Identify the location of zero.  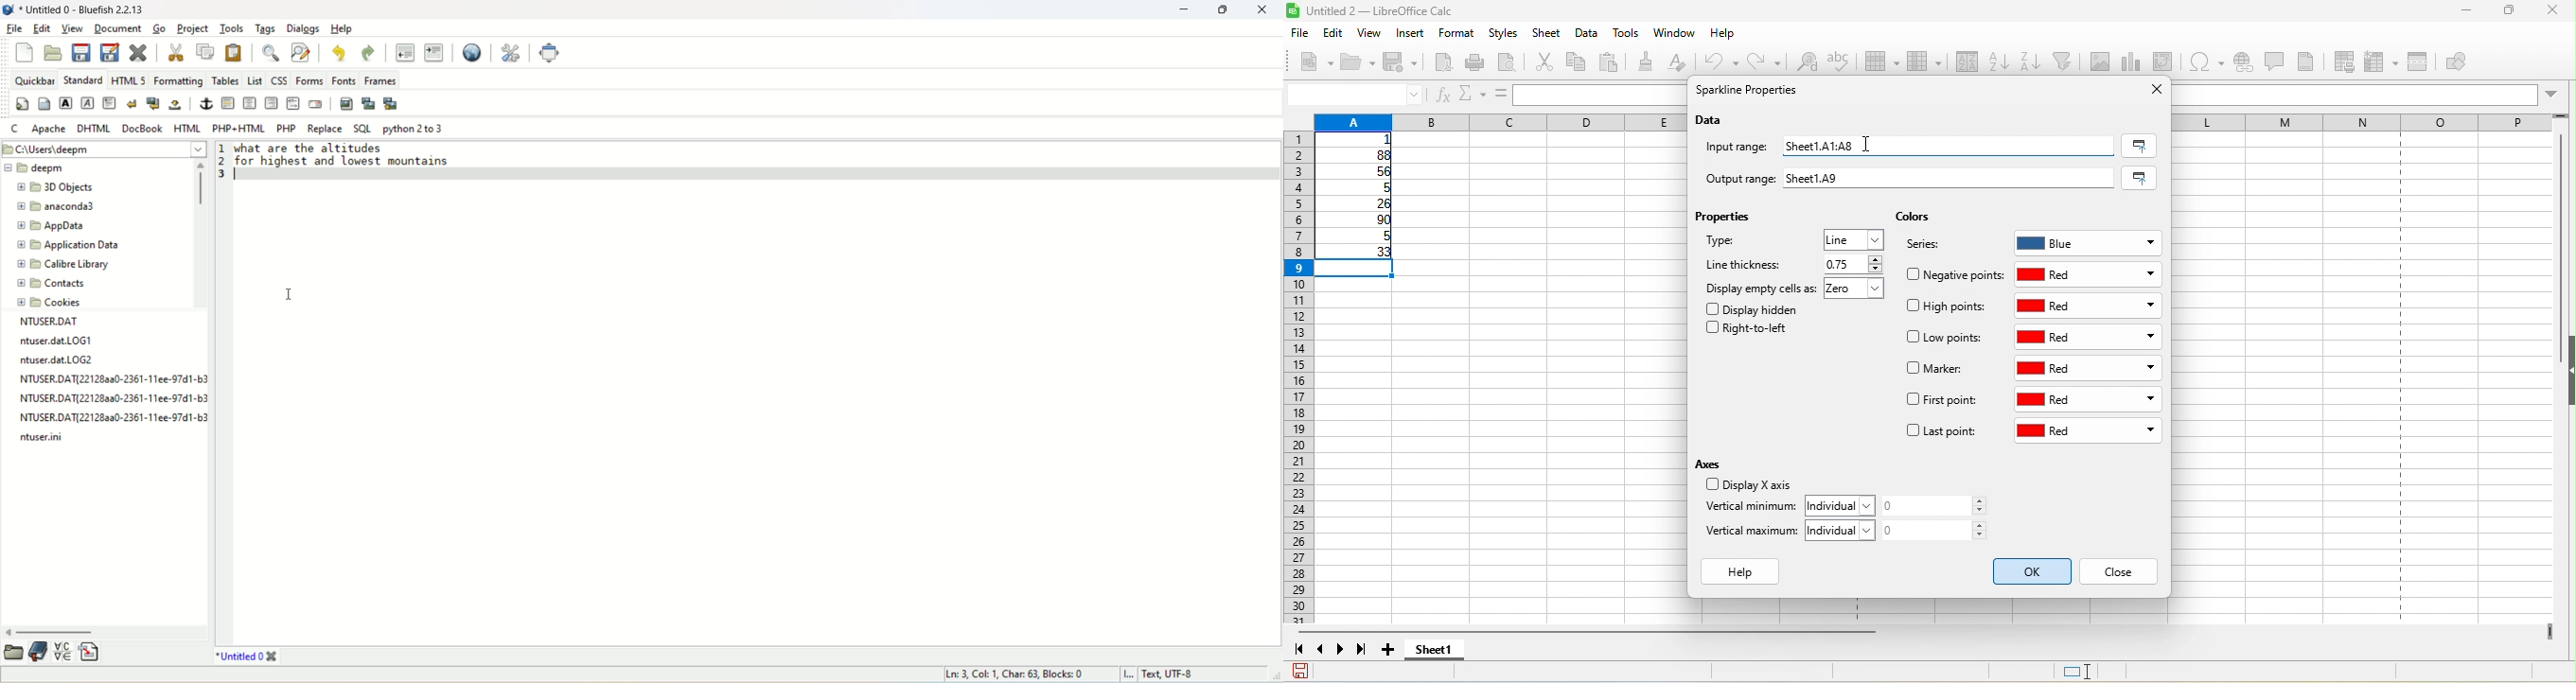
(1859, 290).